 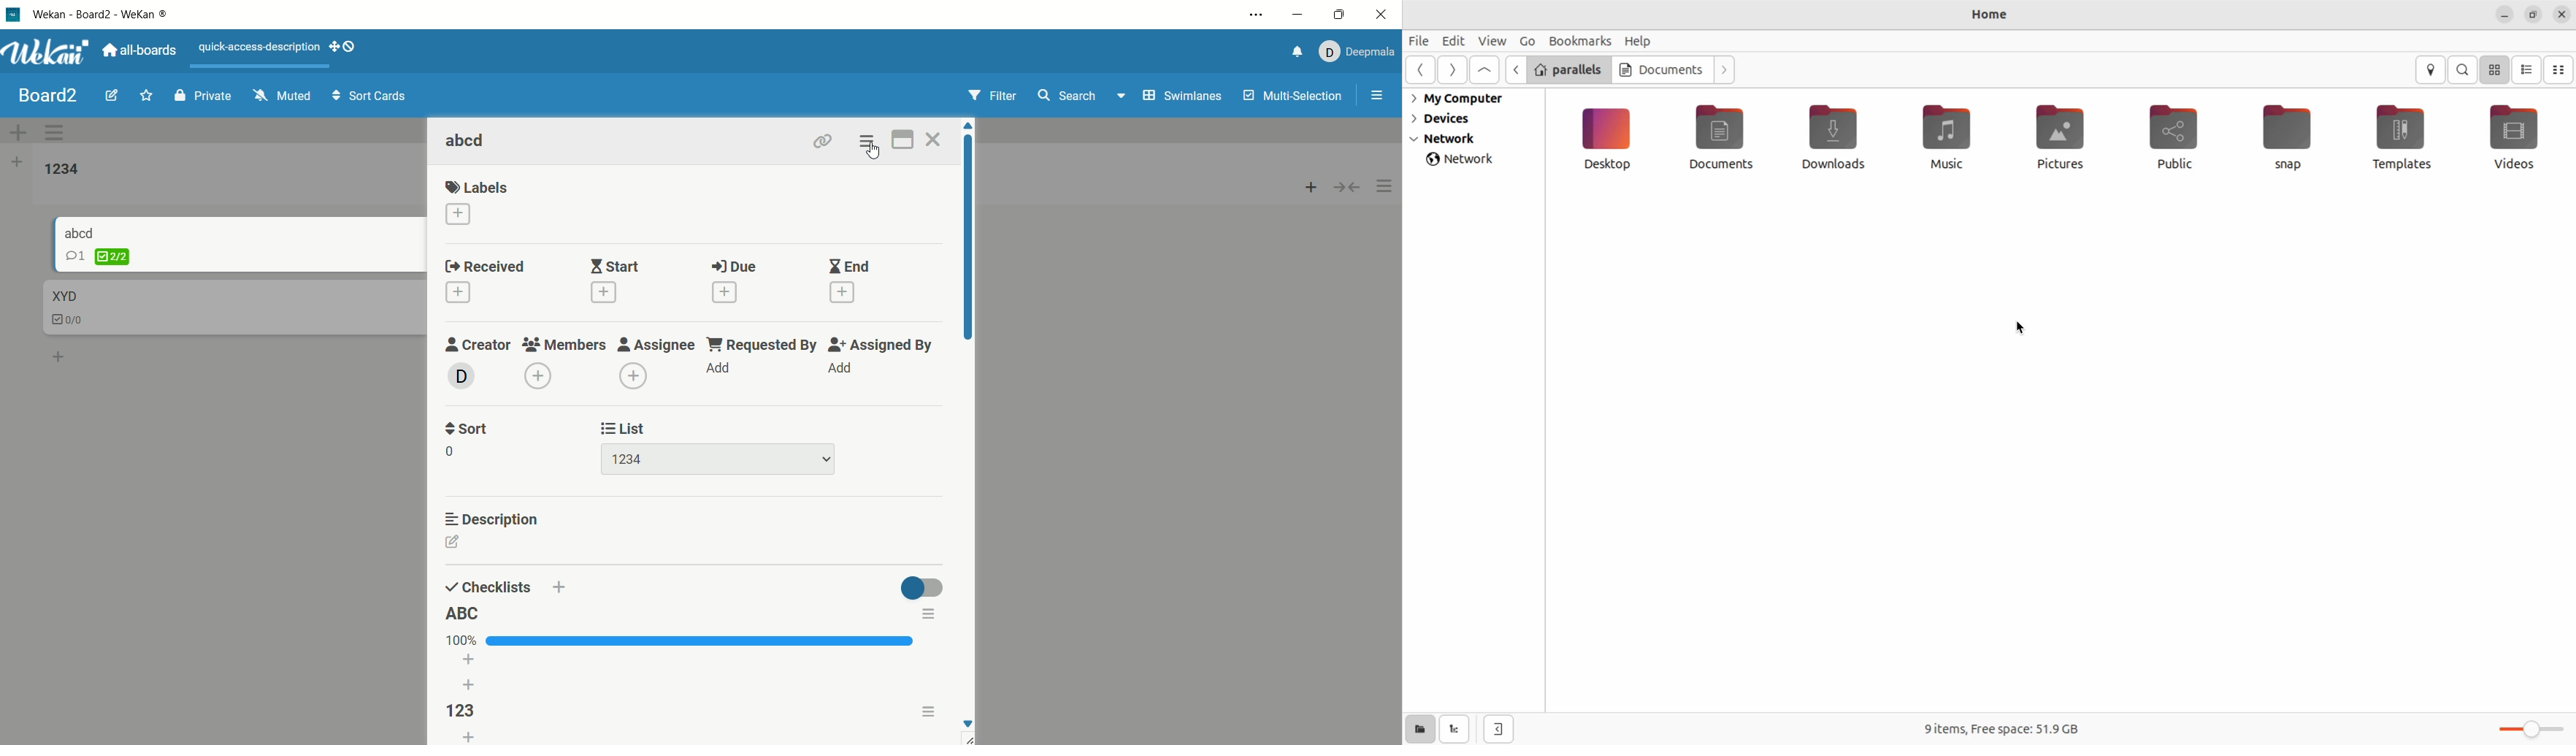 I want to click on show places, so click(x=1417, y=731).